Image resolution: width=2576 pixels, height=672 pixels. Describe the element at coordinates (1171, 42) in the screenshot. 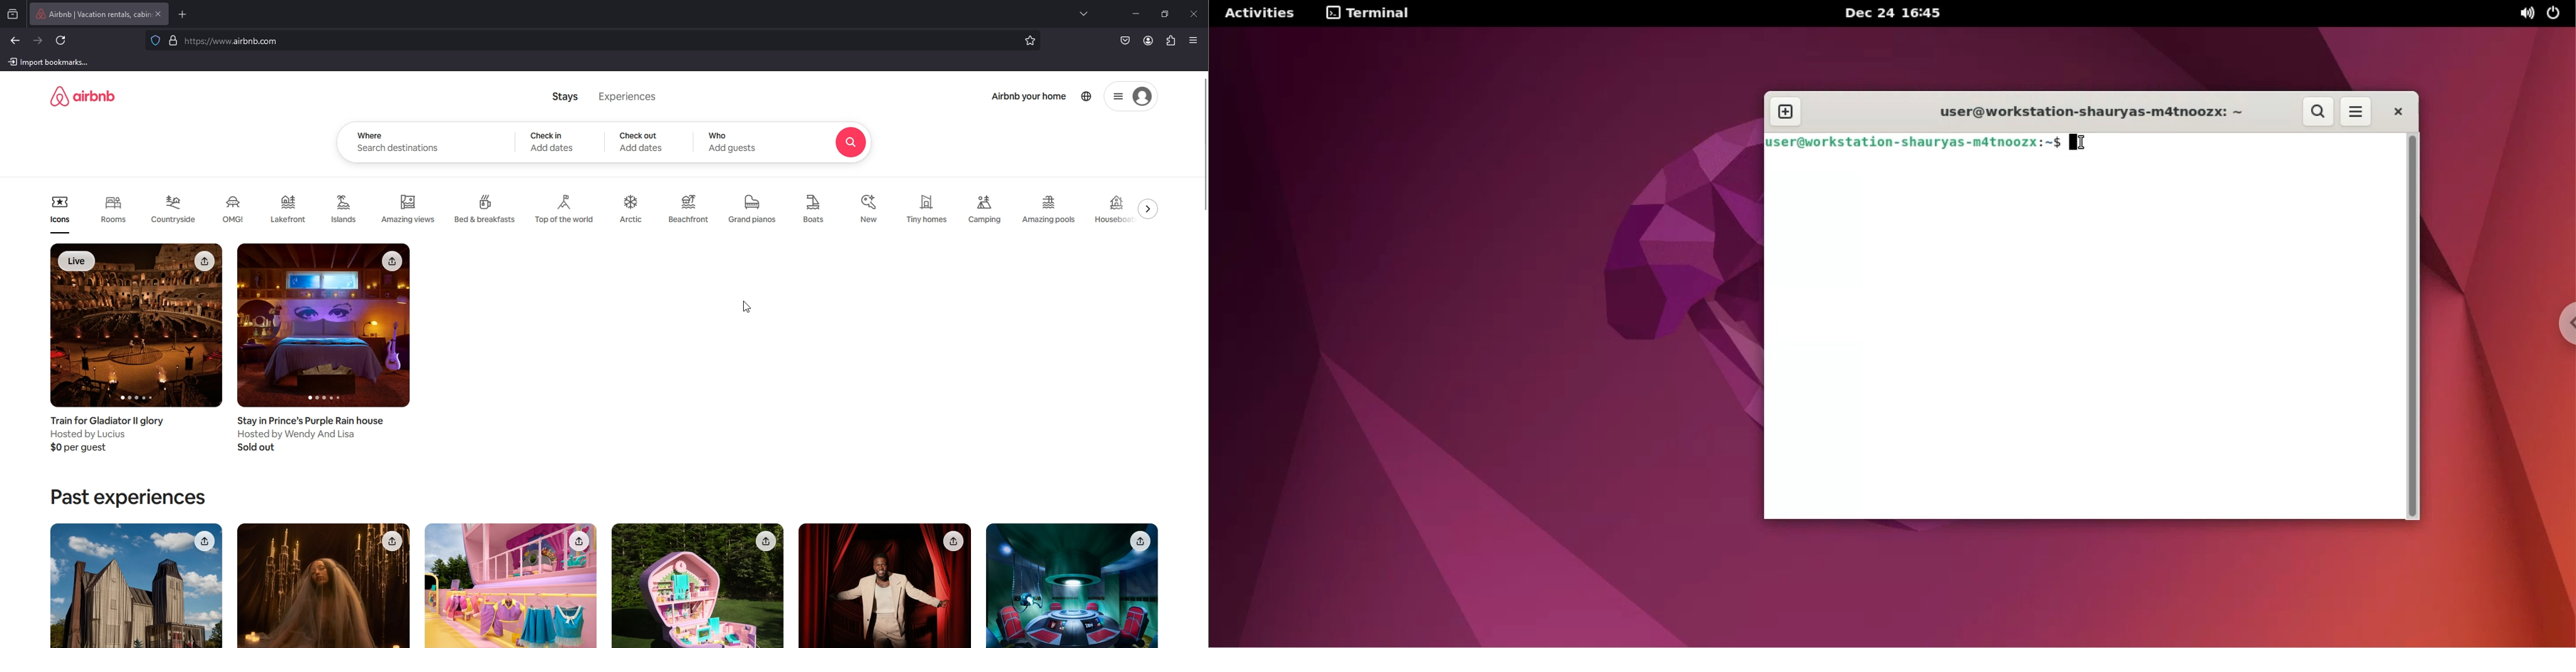

I see `extension` at that location.